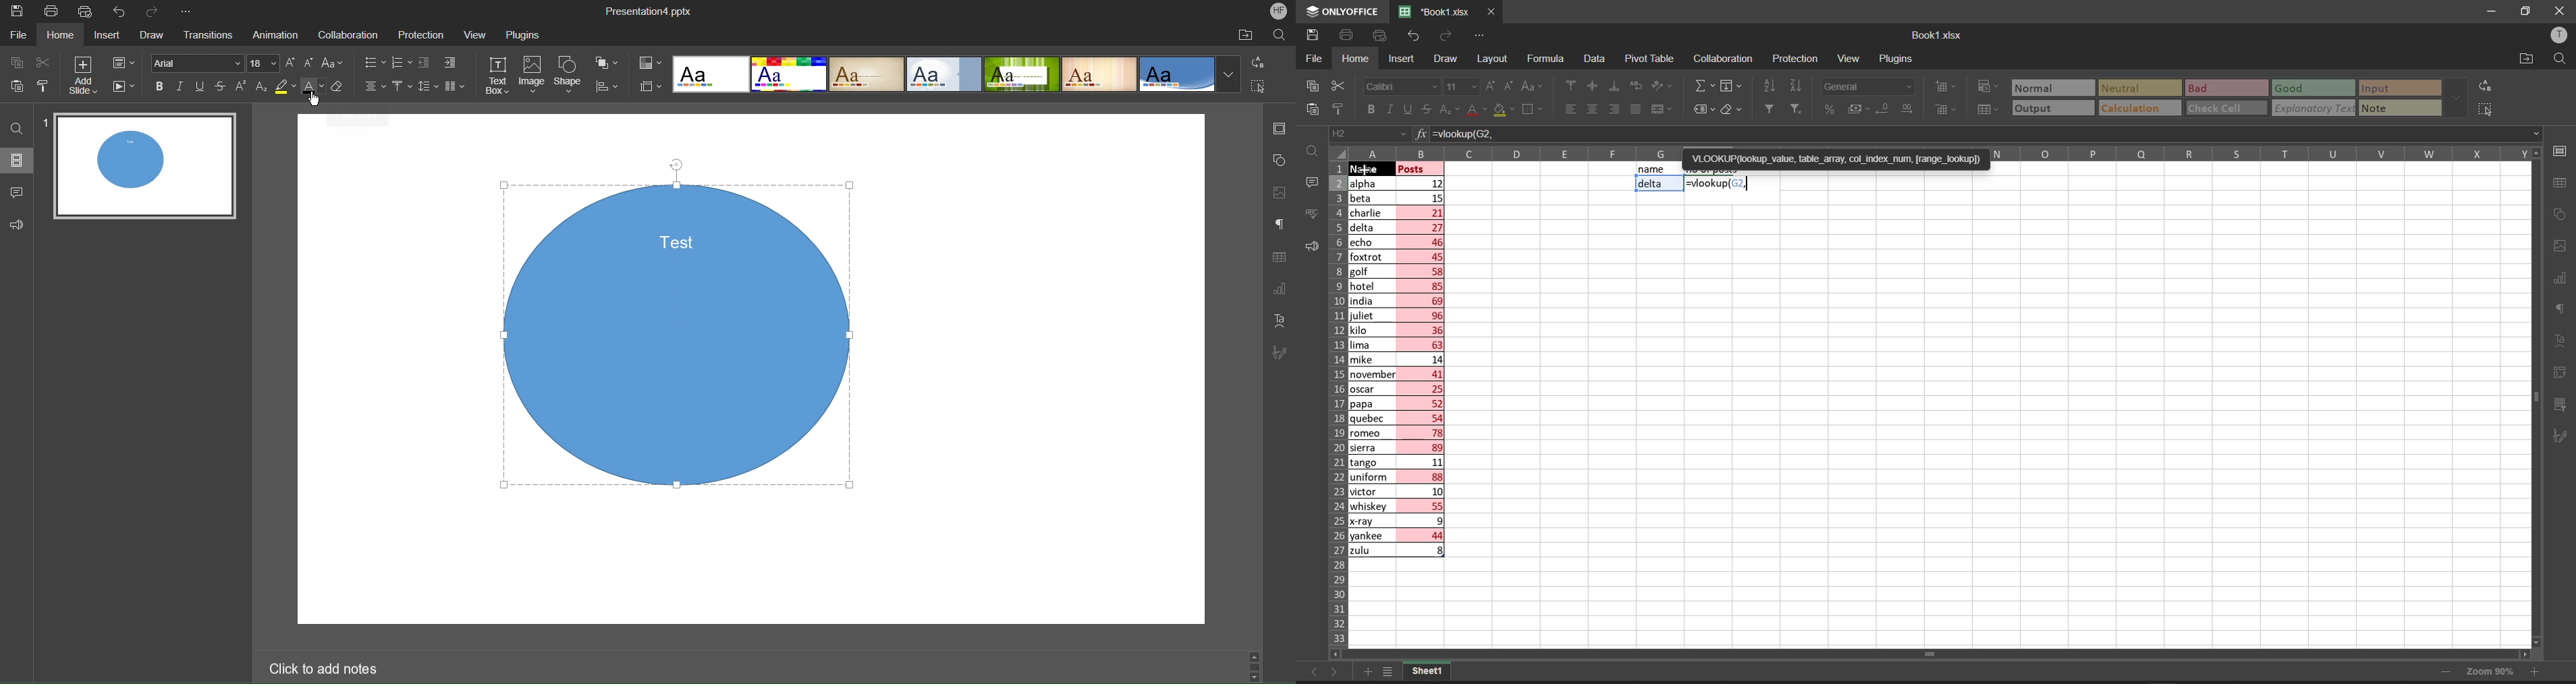  I want to click on Scroll bar , so click(1255, 666).